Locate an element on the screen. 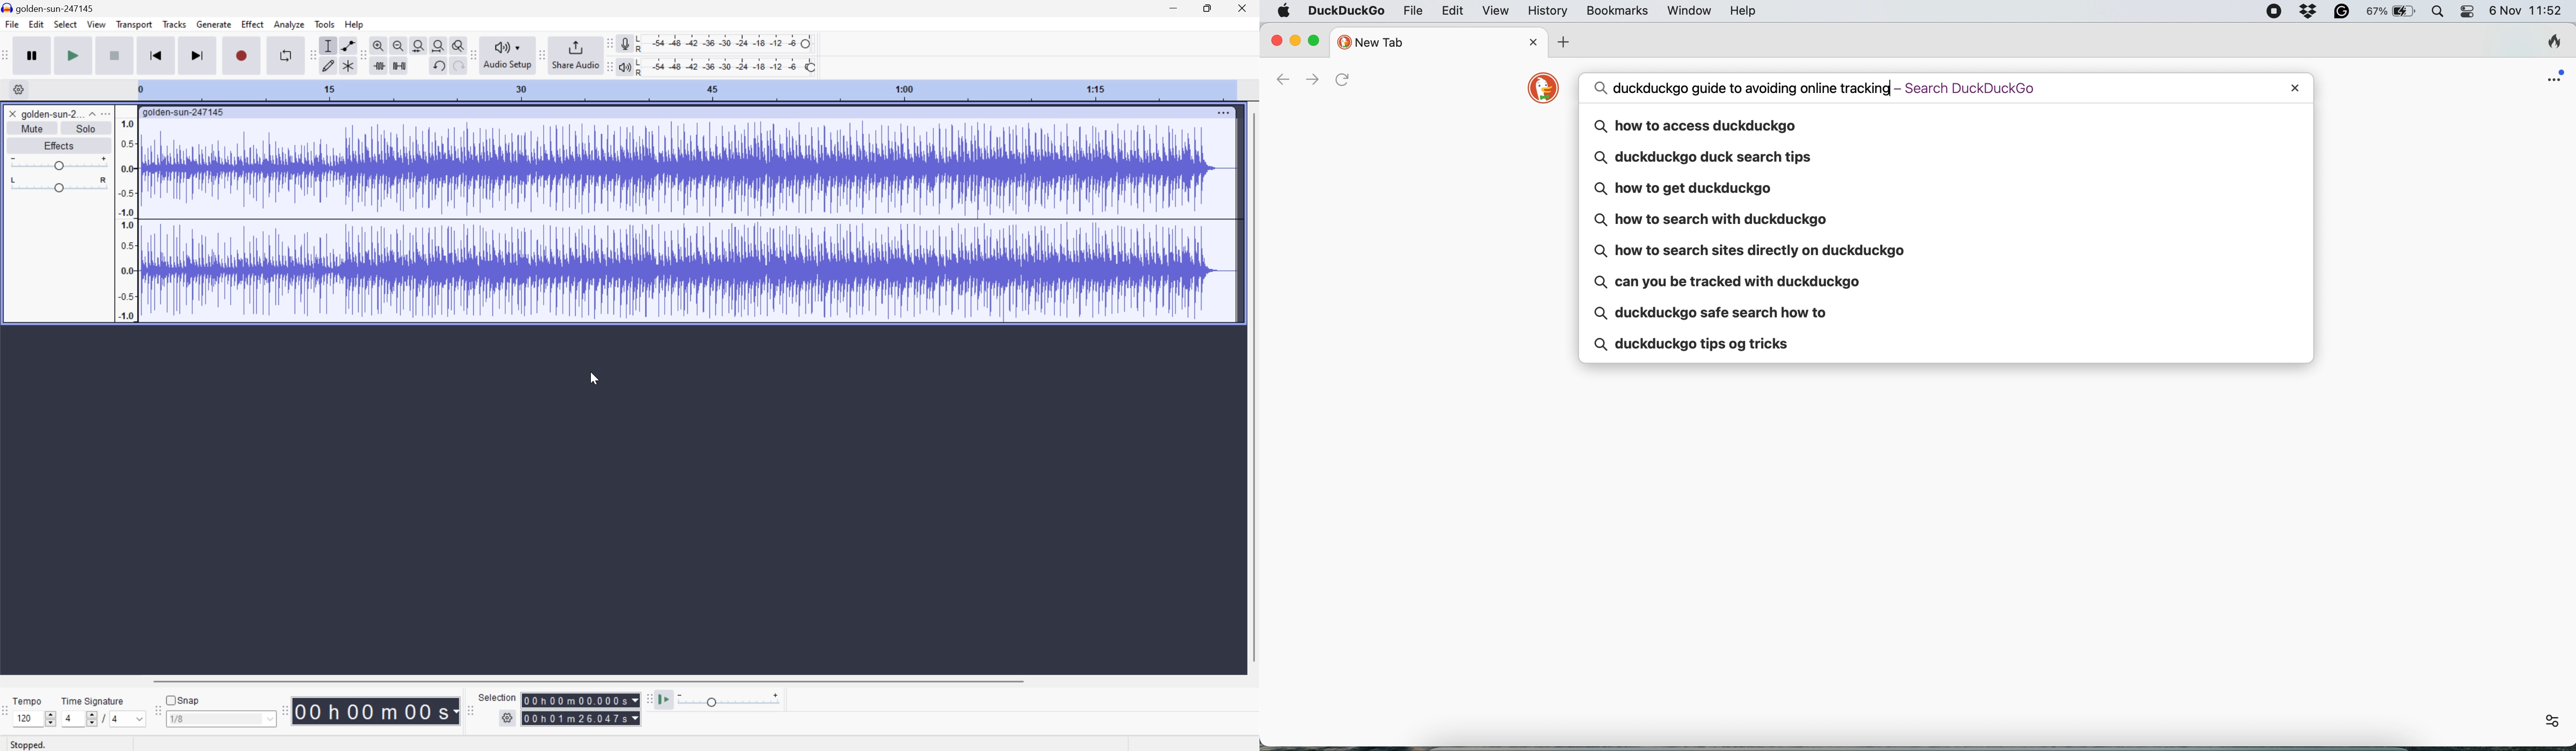 The width and height of the screenshot is (2576, 756). bookmarks is located at coordinates (1614, 11).